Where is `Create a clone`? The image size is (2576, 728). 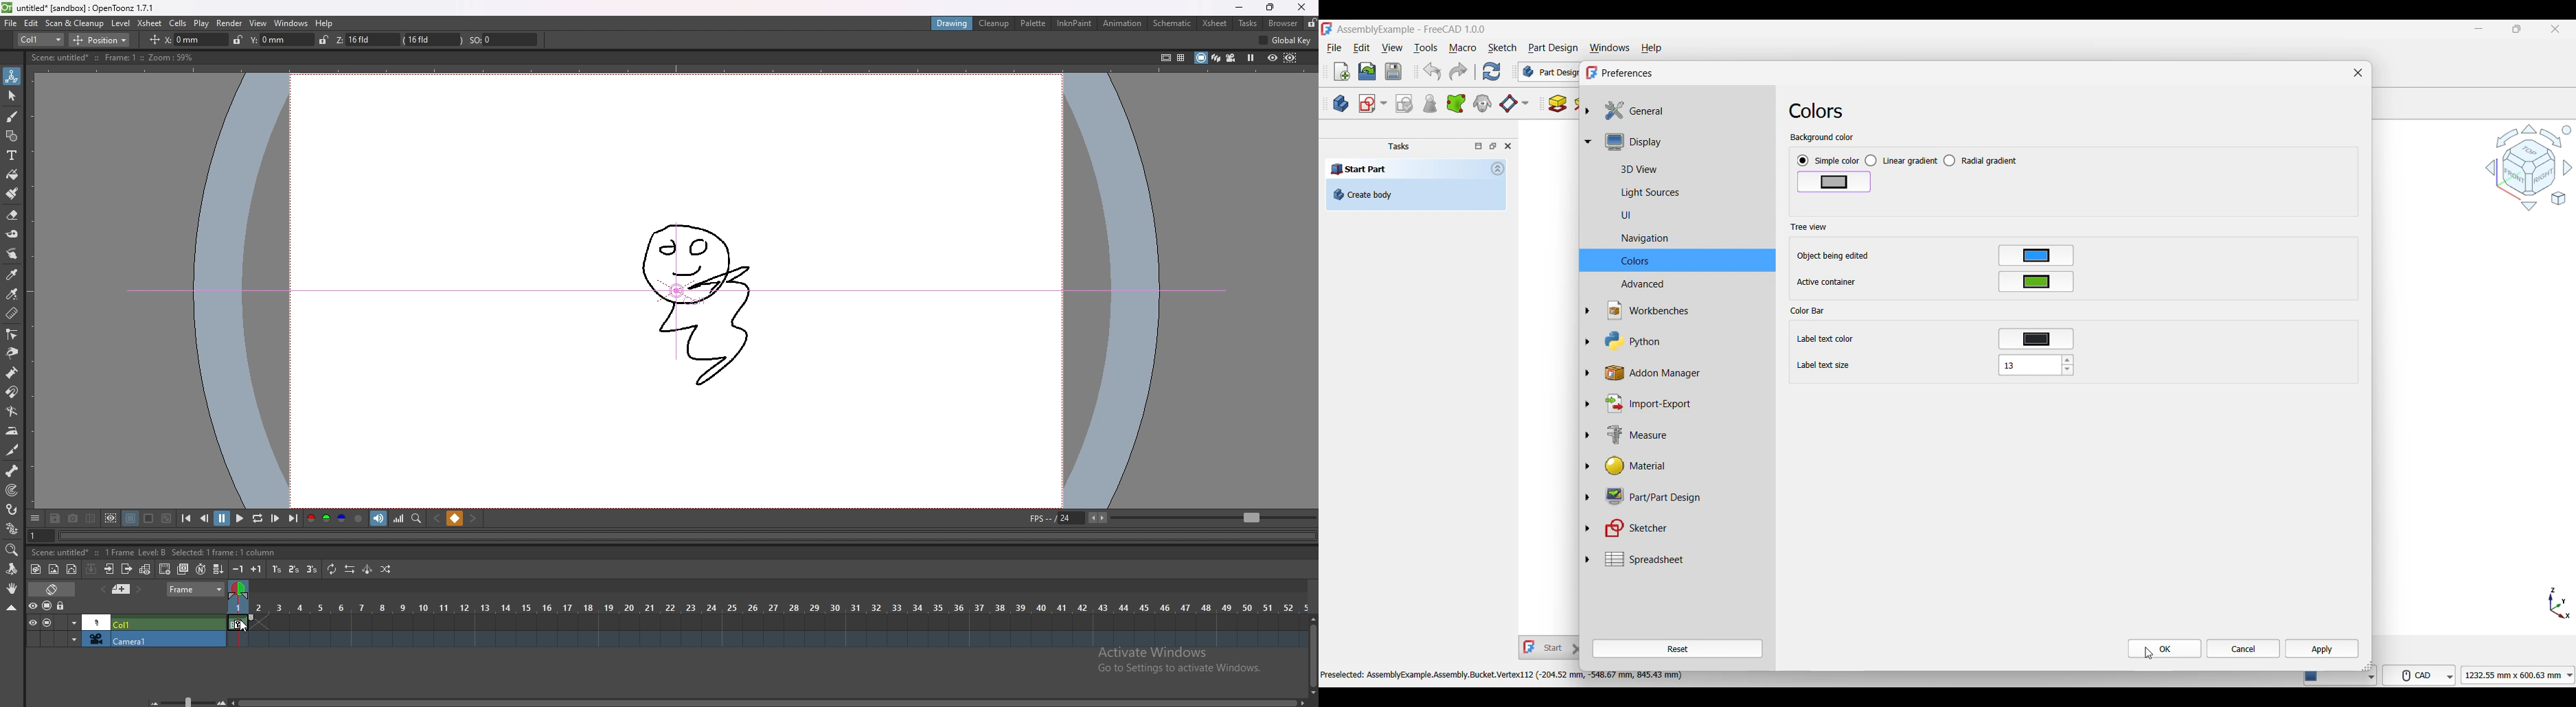
Create a clone is located at coordinates (1483, 103).